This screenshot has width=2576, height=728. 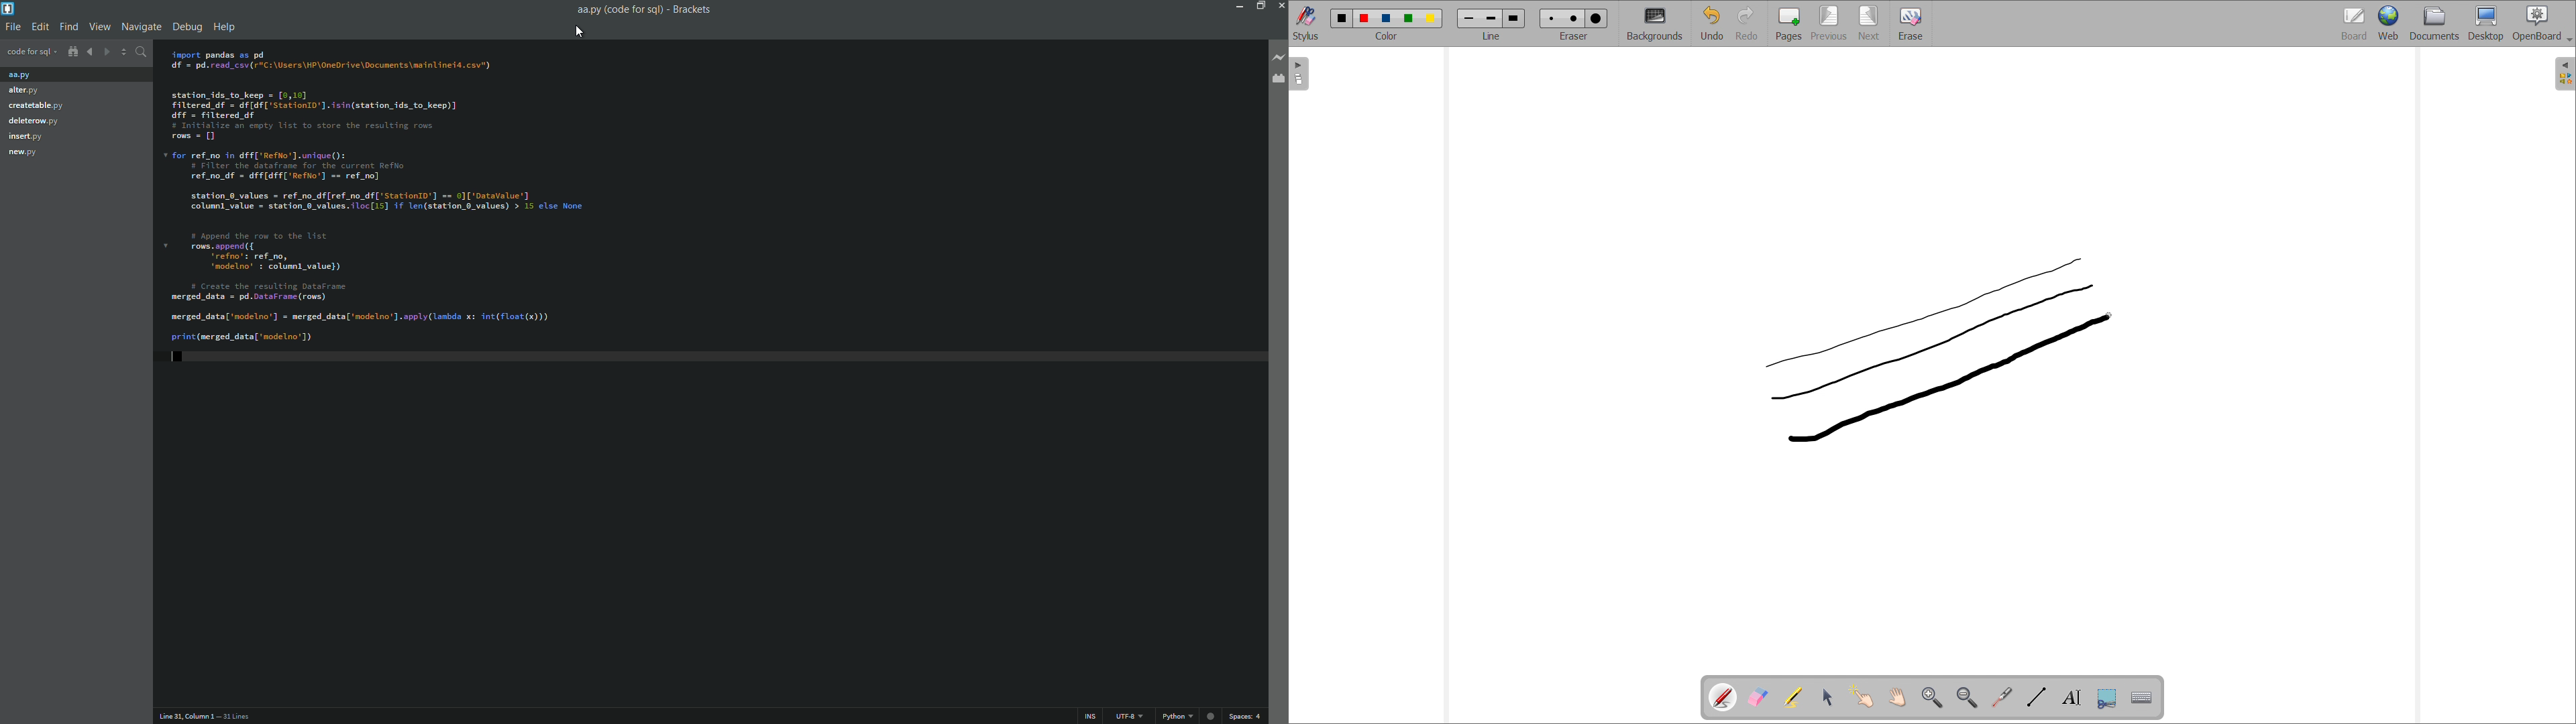 What do you see at coordinates (2037, 697) in the screenshot?
I see `draw lines` at bounding box center [2037, 697].